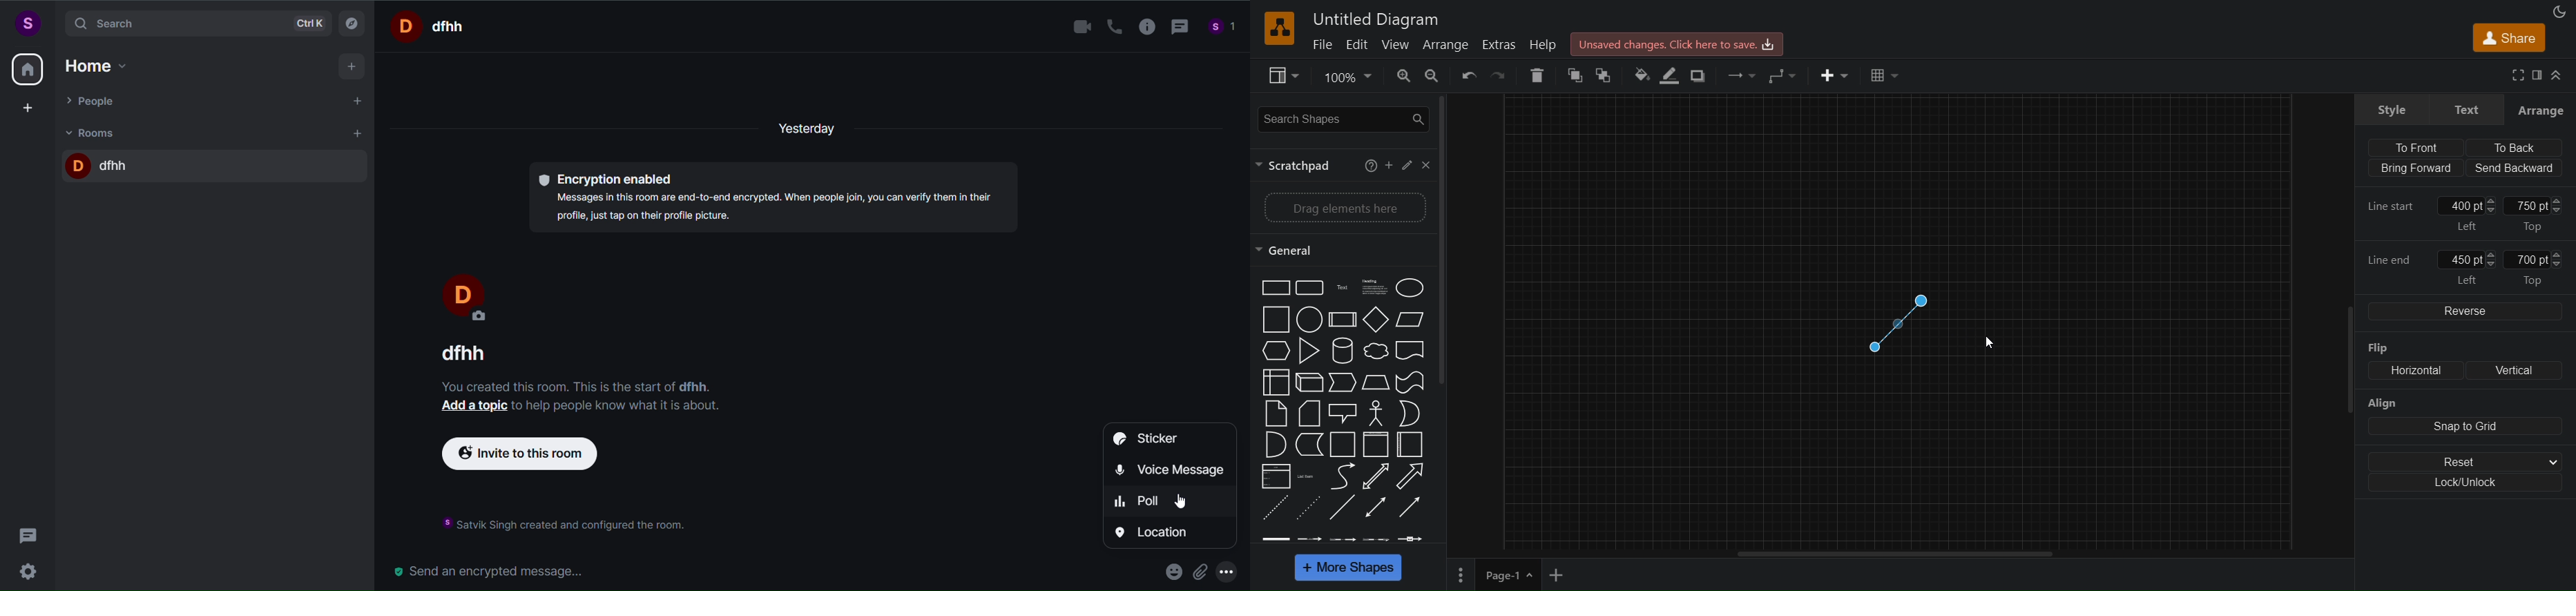 The height and width of the screenshot is (616, 2576). Describe the element at coordinates (2520, 76) in the screenshot. I see `fullscreen` at that location.